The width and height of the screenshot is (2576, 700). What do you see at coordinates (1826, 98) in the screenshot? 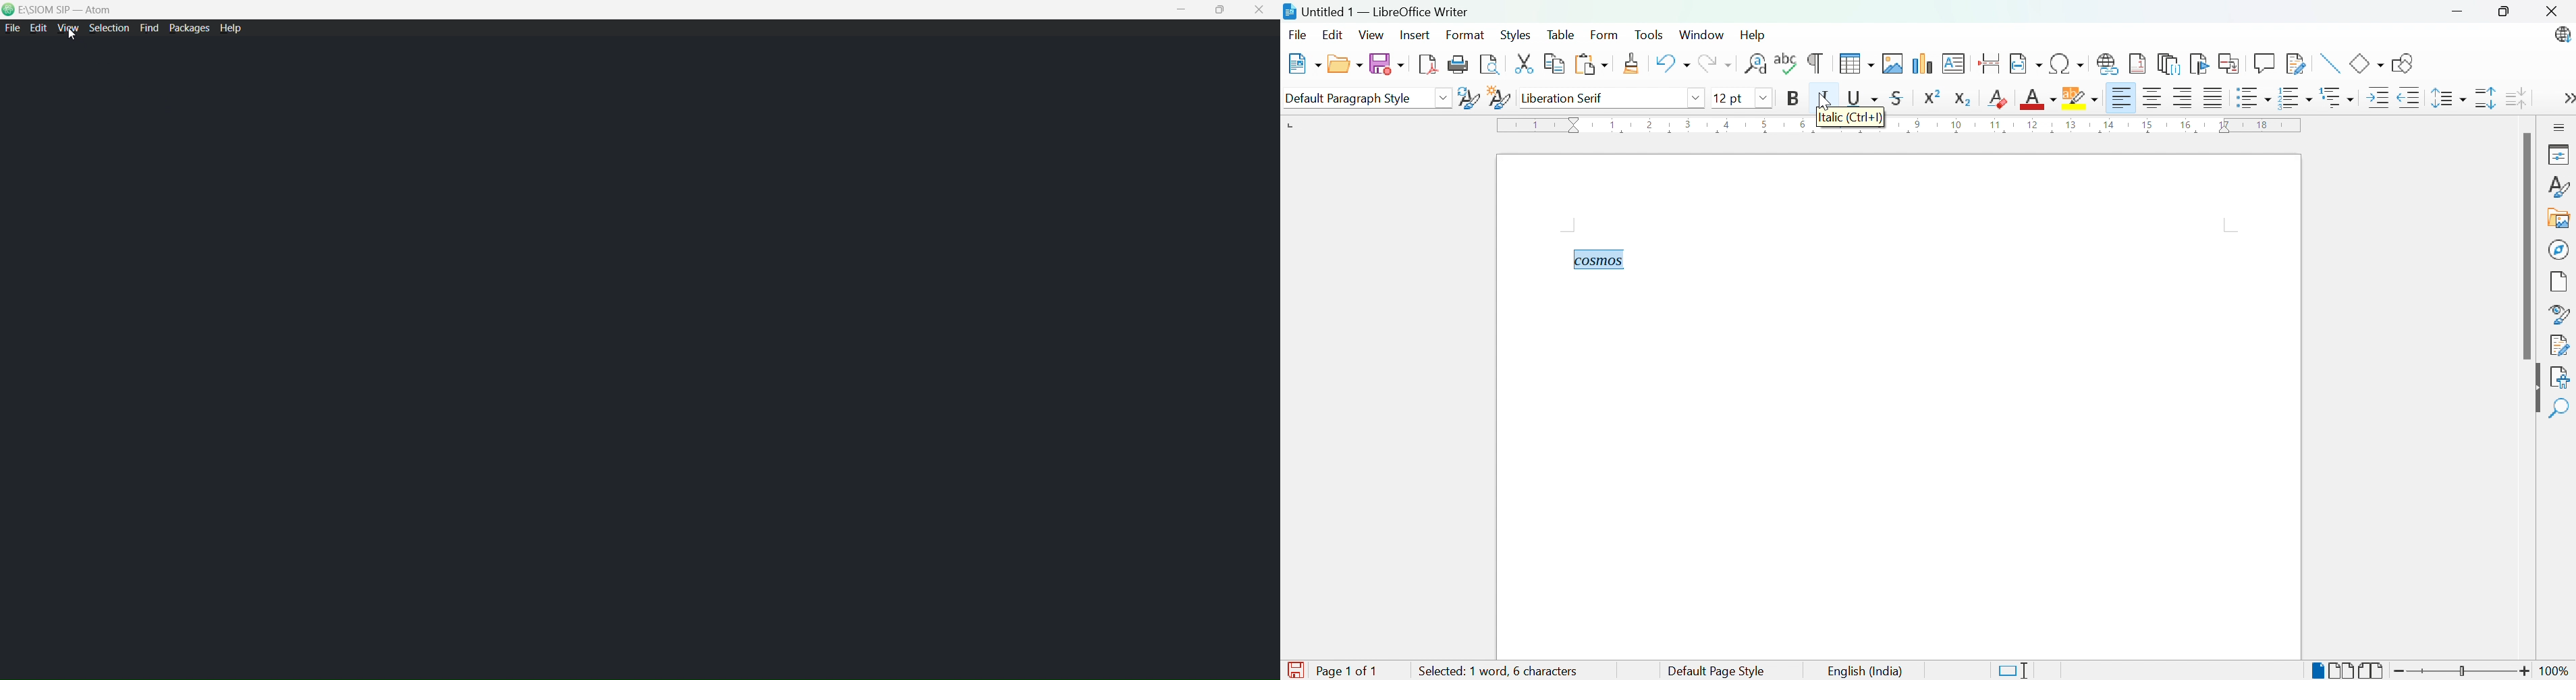
I see `Italic` at bounding box center [1826, 98].